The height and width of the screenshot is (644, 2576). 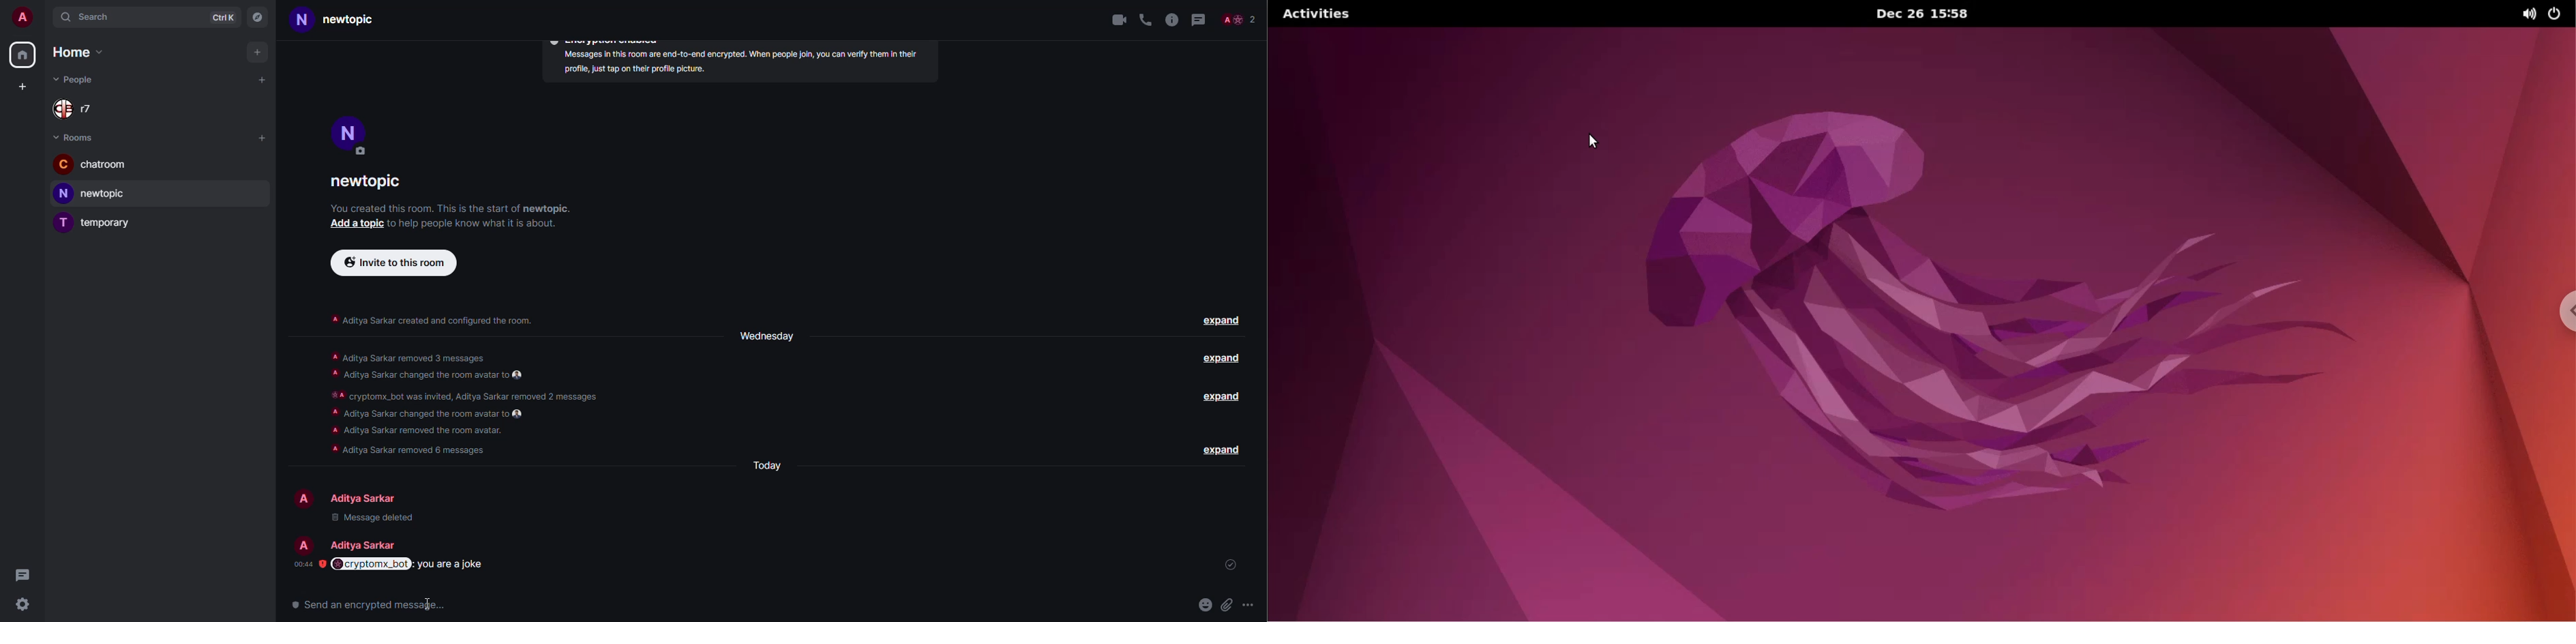 I want to click on voice, so click(x=1143, y=18).